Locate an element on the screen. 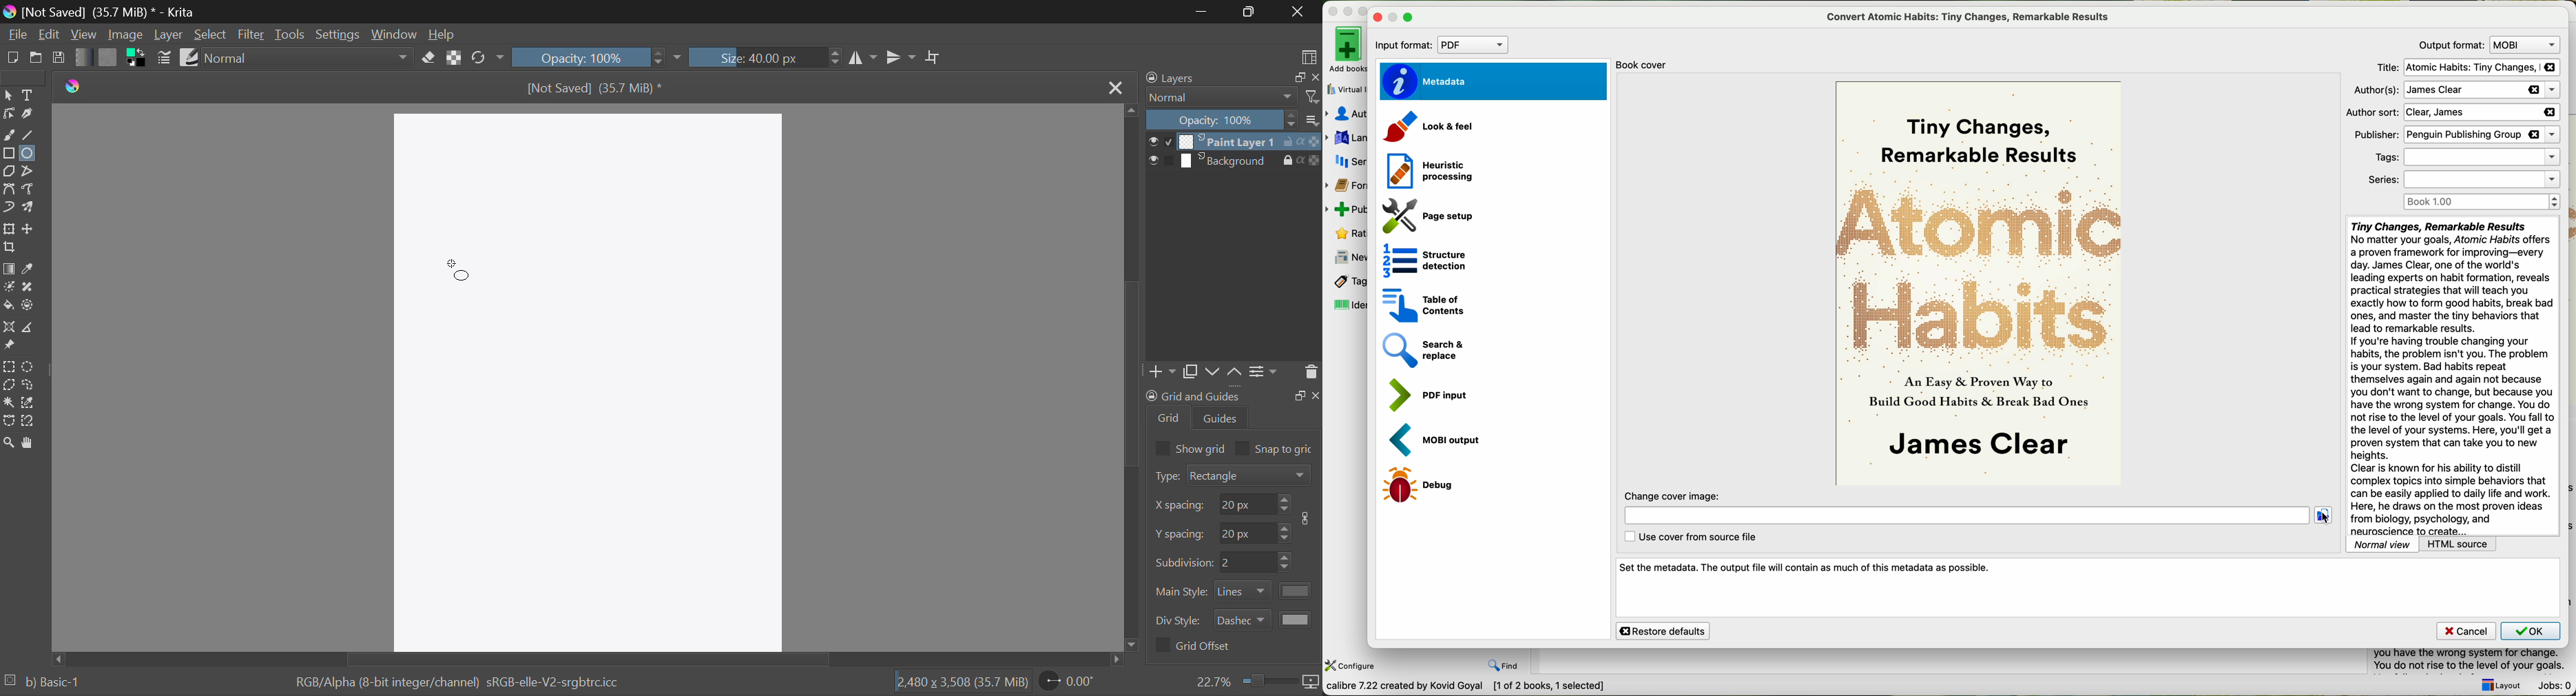 Image resolution: width=2576 pixels, height=700 pixels. Freehand is located at coordinates (10, 135).